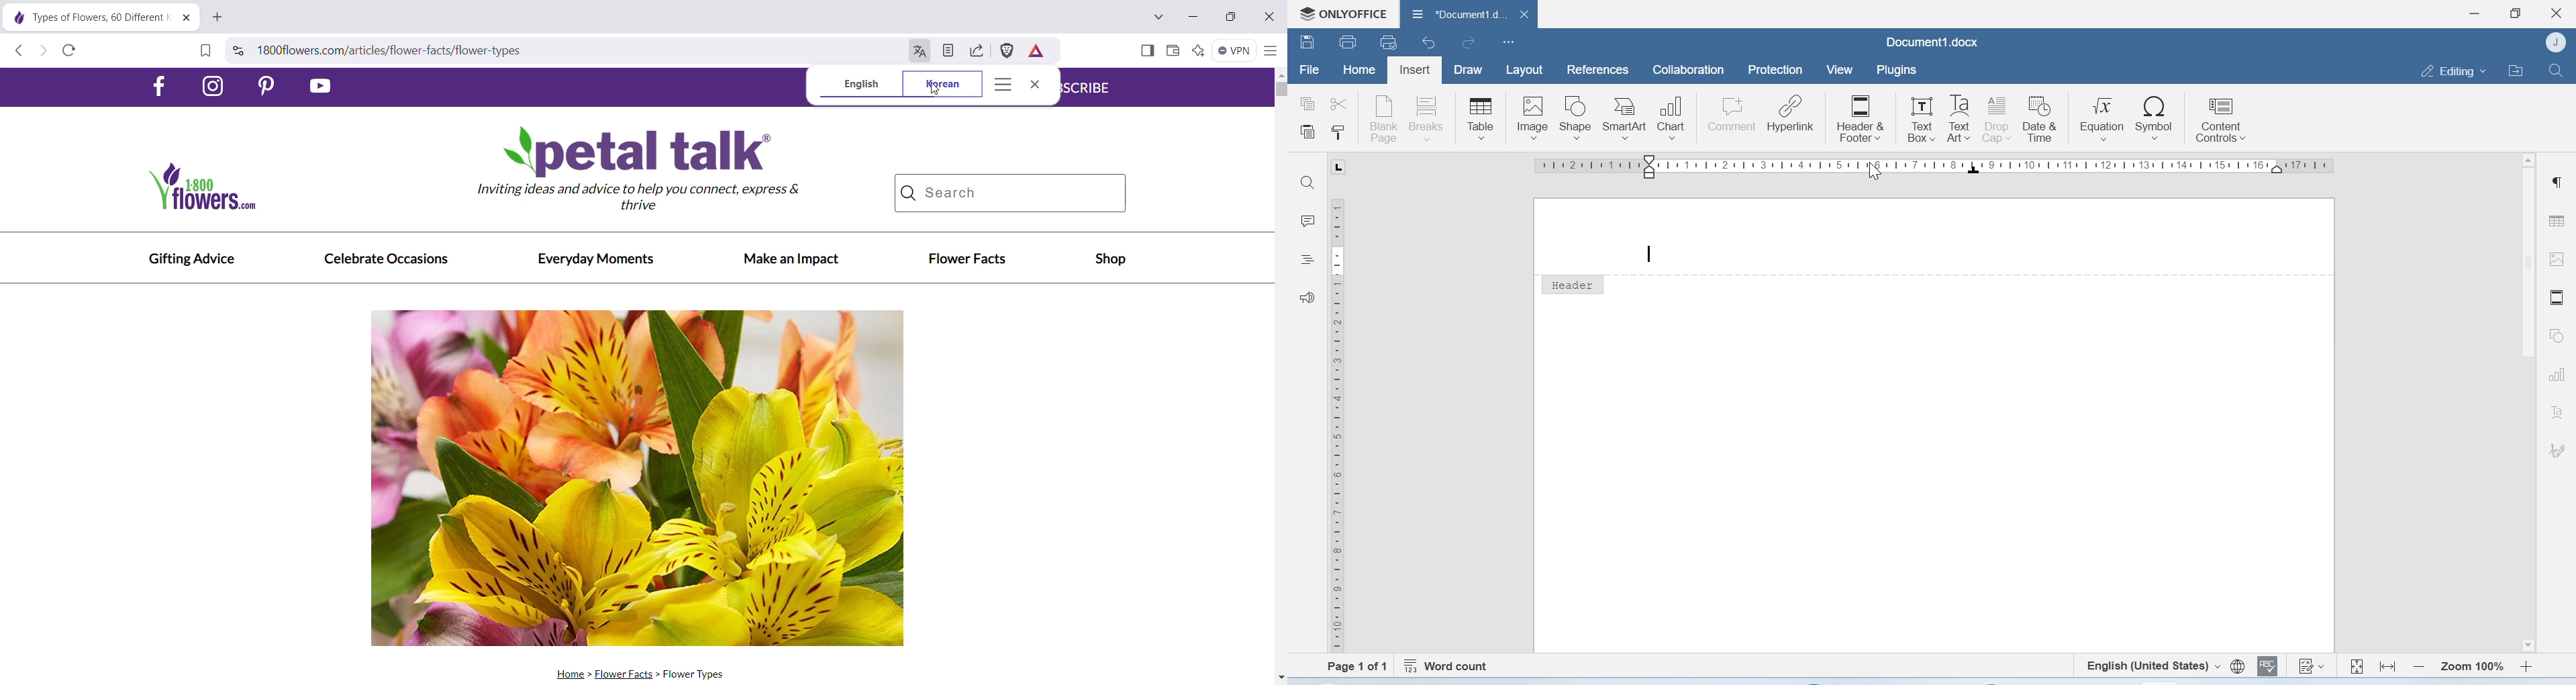  Describe the element at coordinates (2387, 665) in the screenshot. I see `Fit to width` at that location.